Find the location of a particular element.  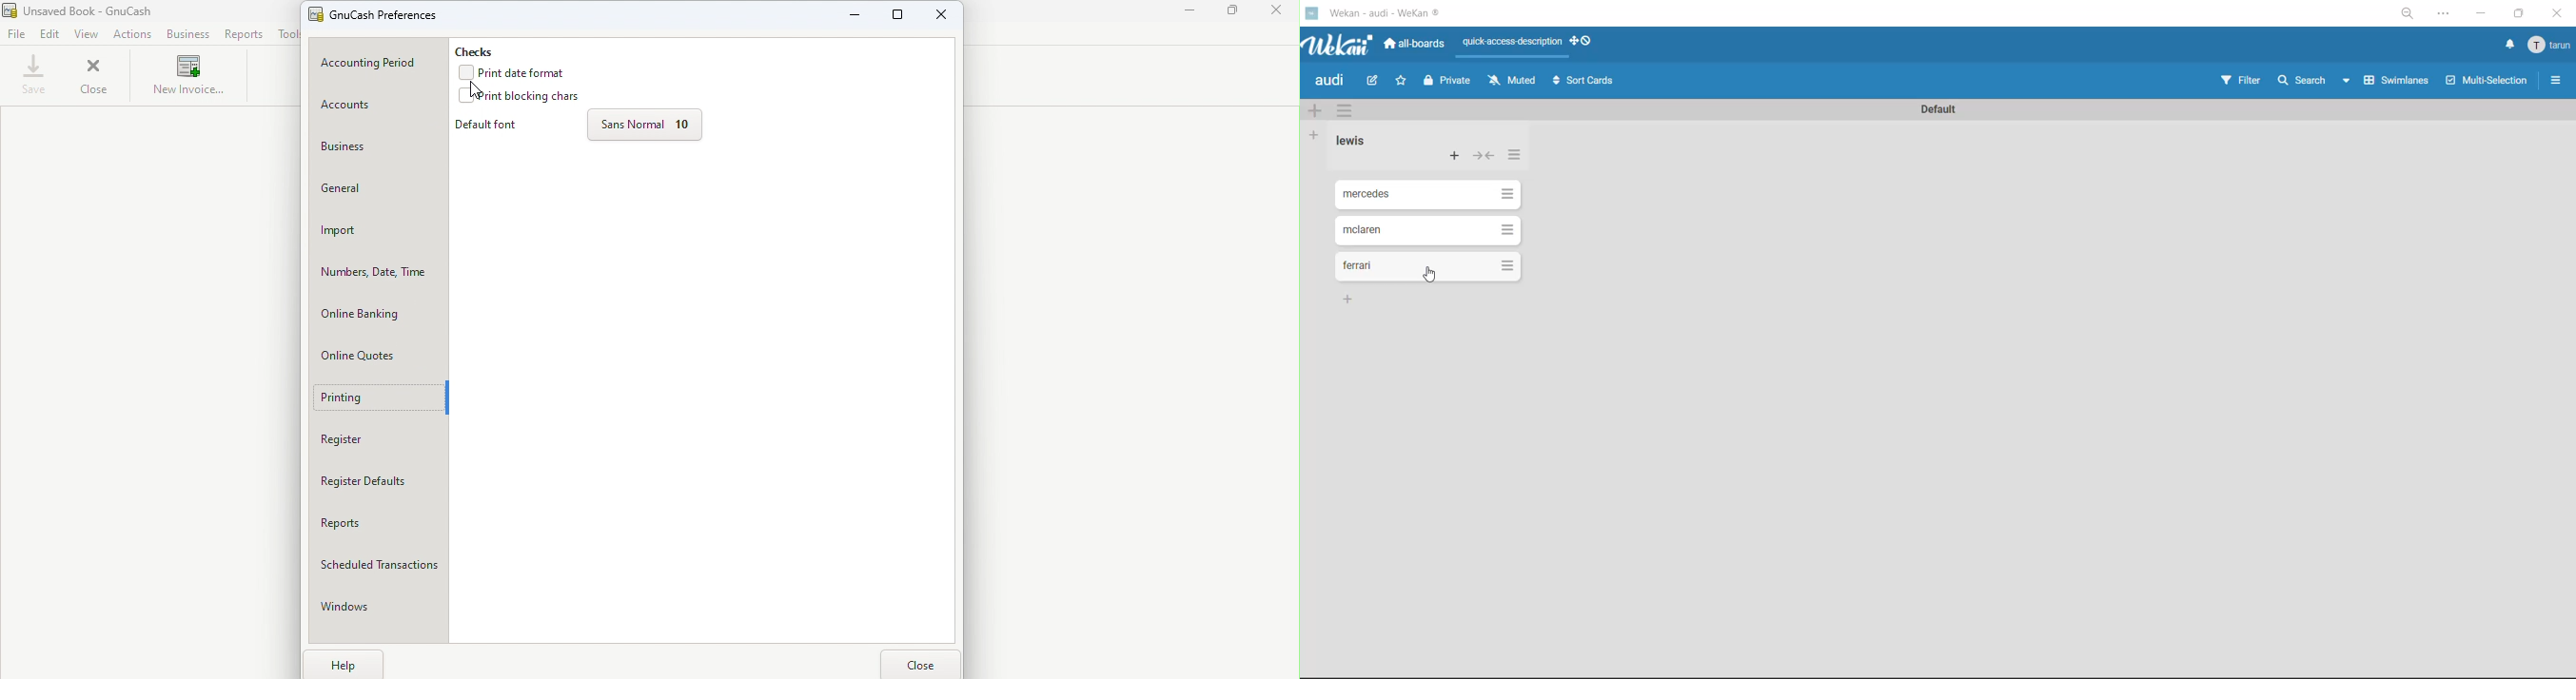

Online banking is located at coordinates (379, 315).